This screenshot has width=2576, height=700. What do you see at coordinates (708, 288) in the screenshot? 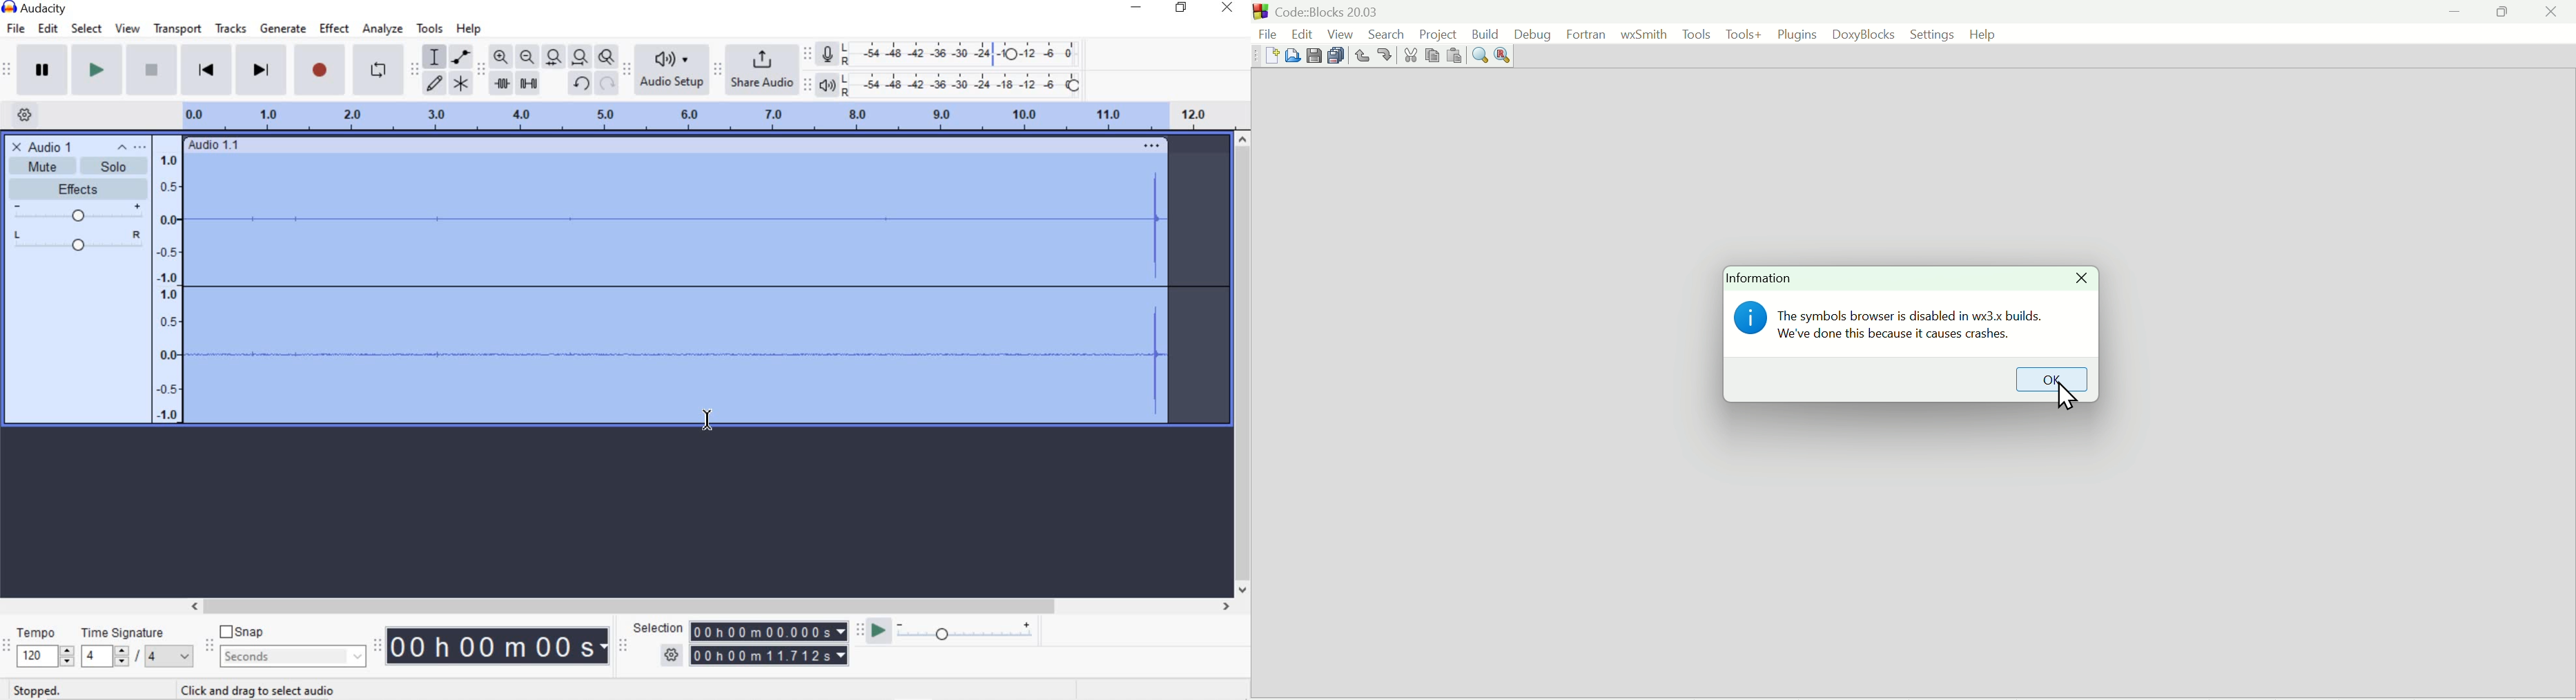
I see `Audio Track` at bounding box center [708, 288].